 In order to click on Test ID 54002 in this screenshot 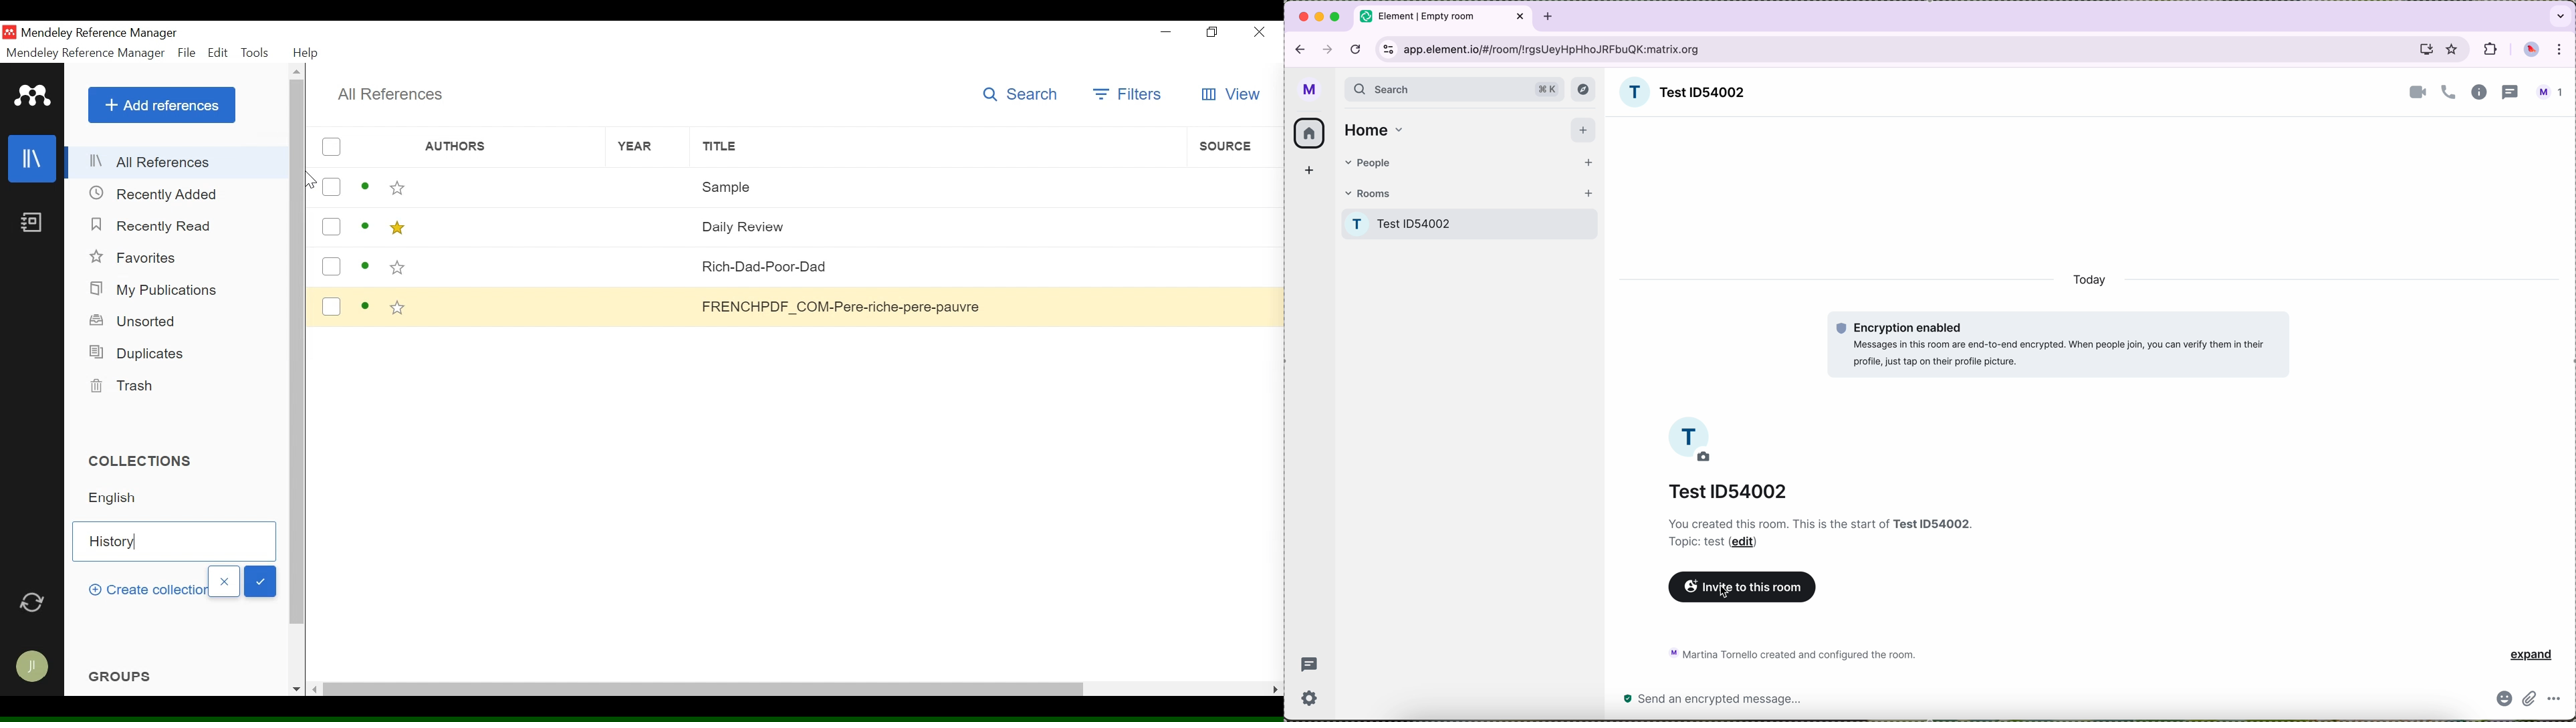, I will do `click(1733, 491)`.